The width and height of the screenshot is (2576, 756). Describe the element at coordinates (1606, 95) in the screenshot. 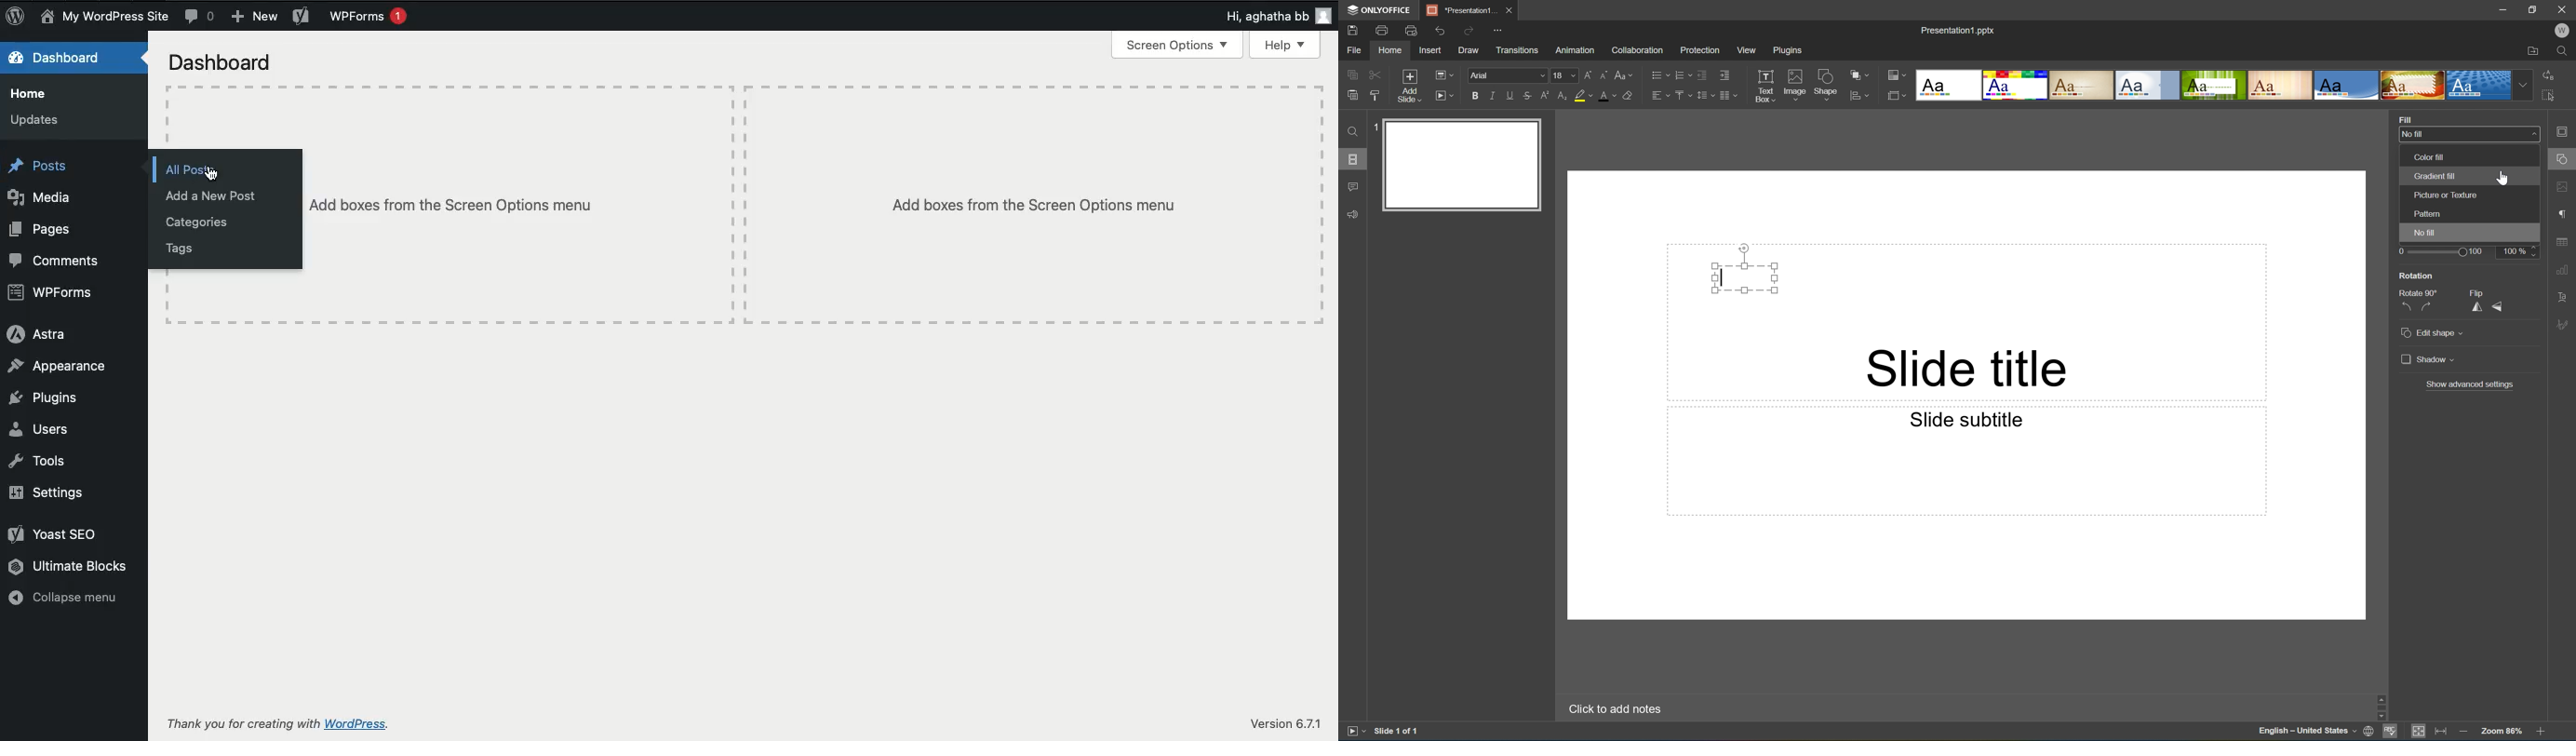

I see `Font color` at that location.